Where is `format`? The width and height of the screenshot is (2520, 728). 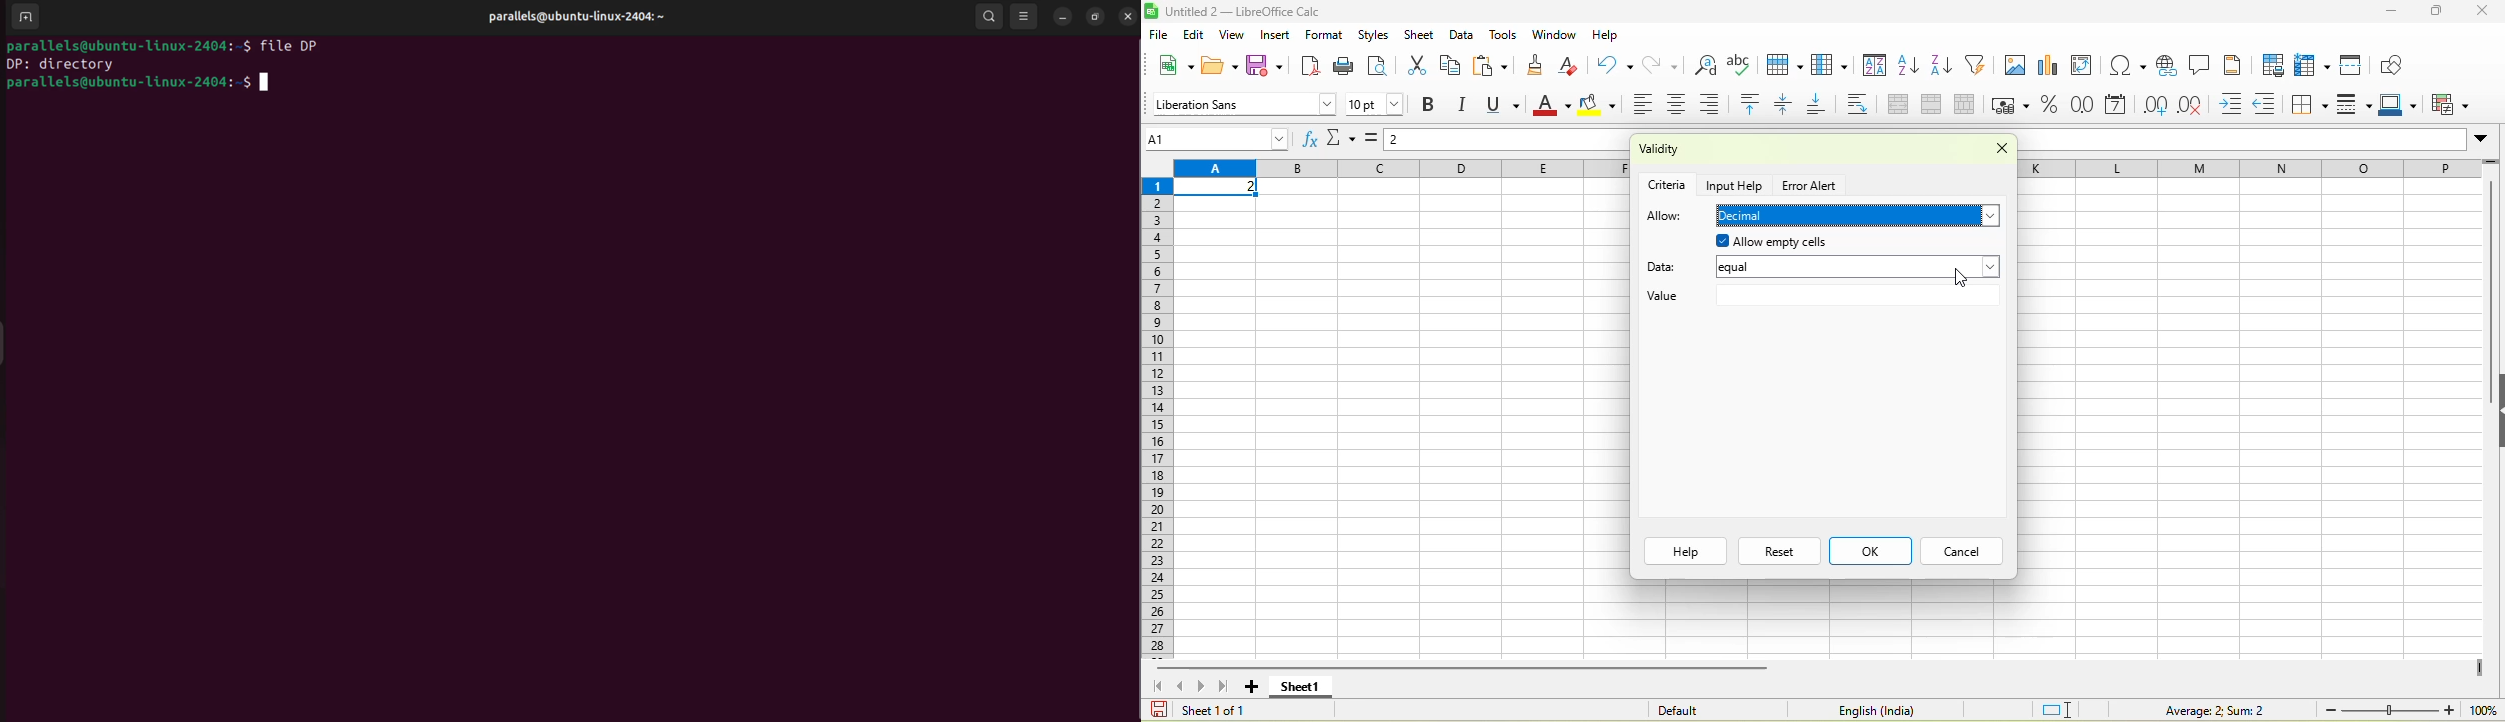
format is located at coordinates (1327, 34).